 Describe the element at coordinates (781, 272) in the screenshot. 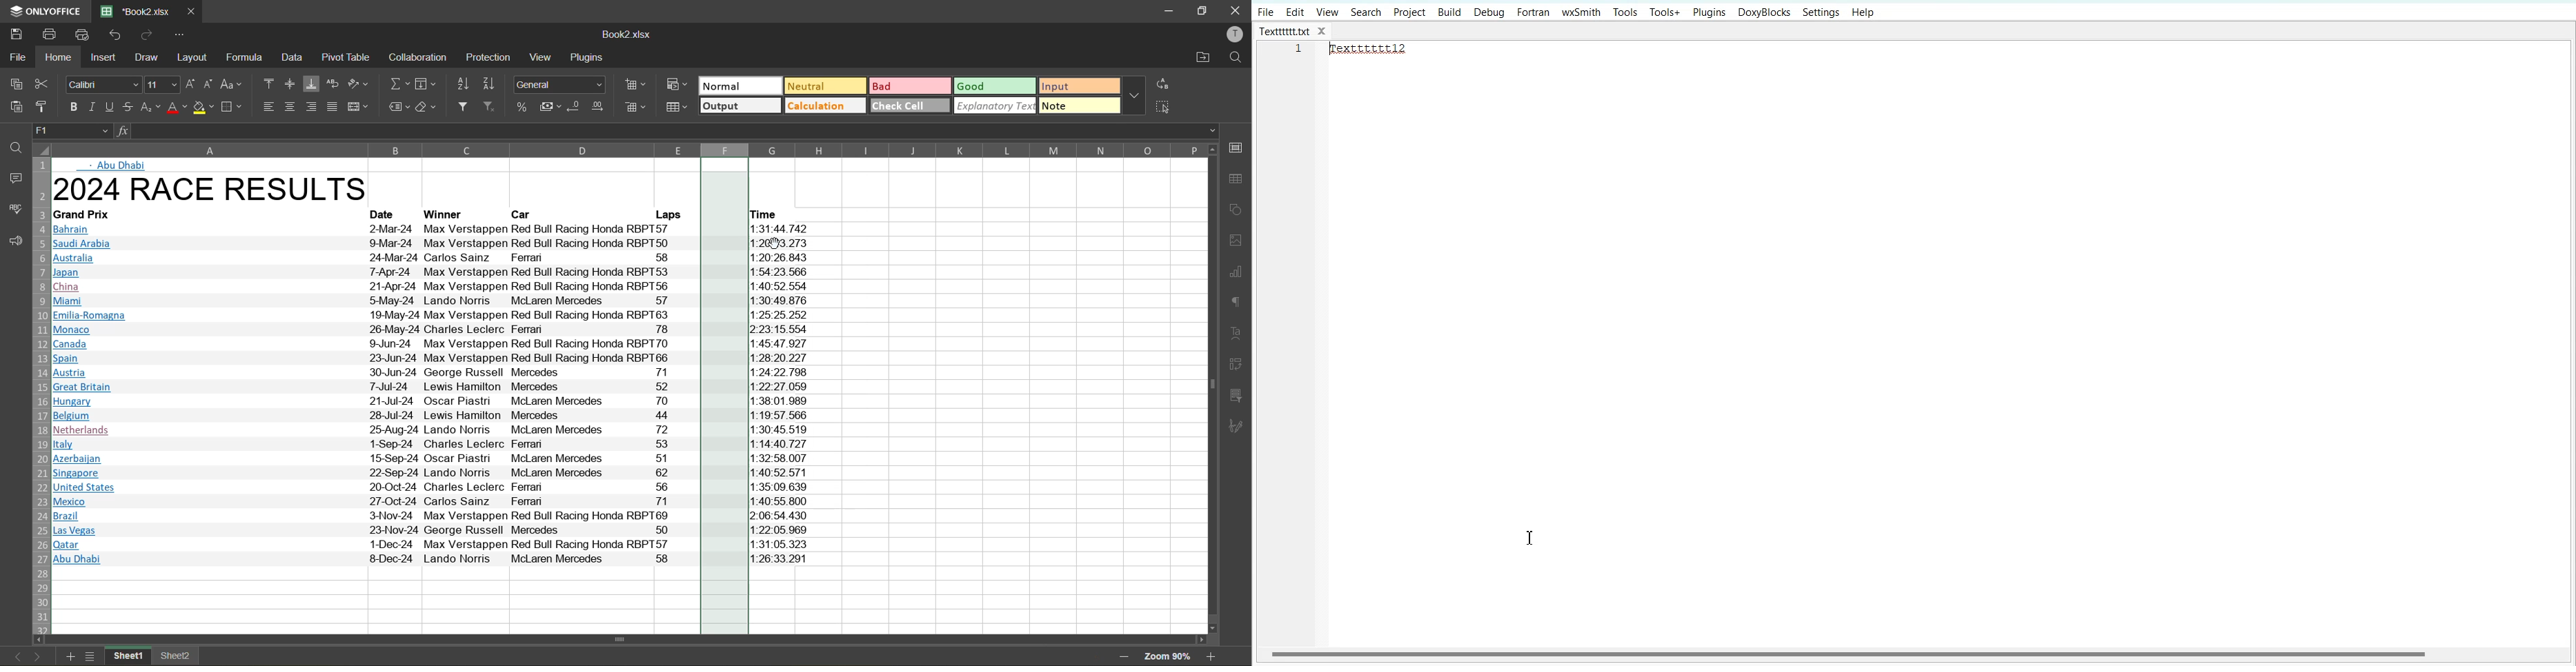

I see `11:54:23 566` at that location.